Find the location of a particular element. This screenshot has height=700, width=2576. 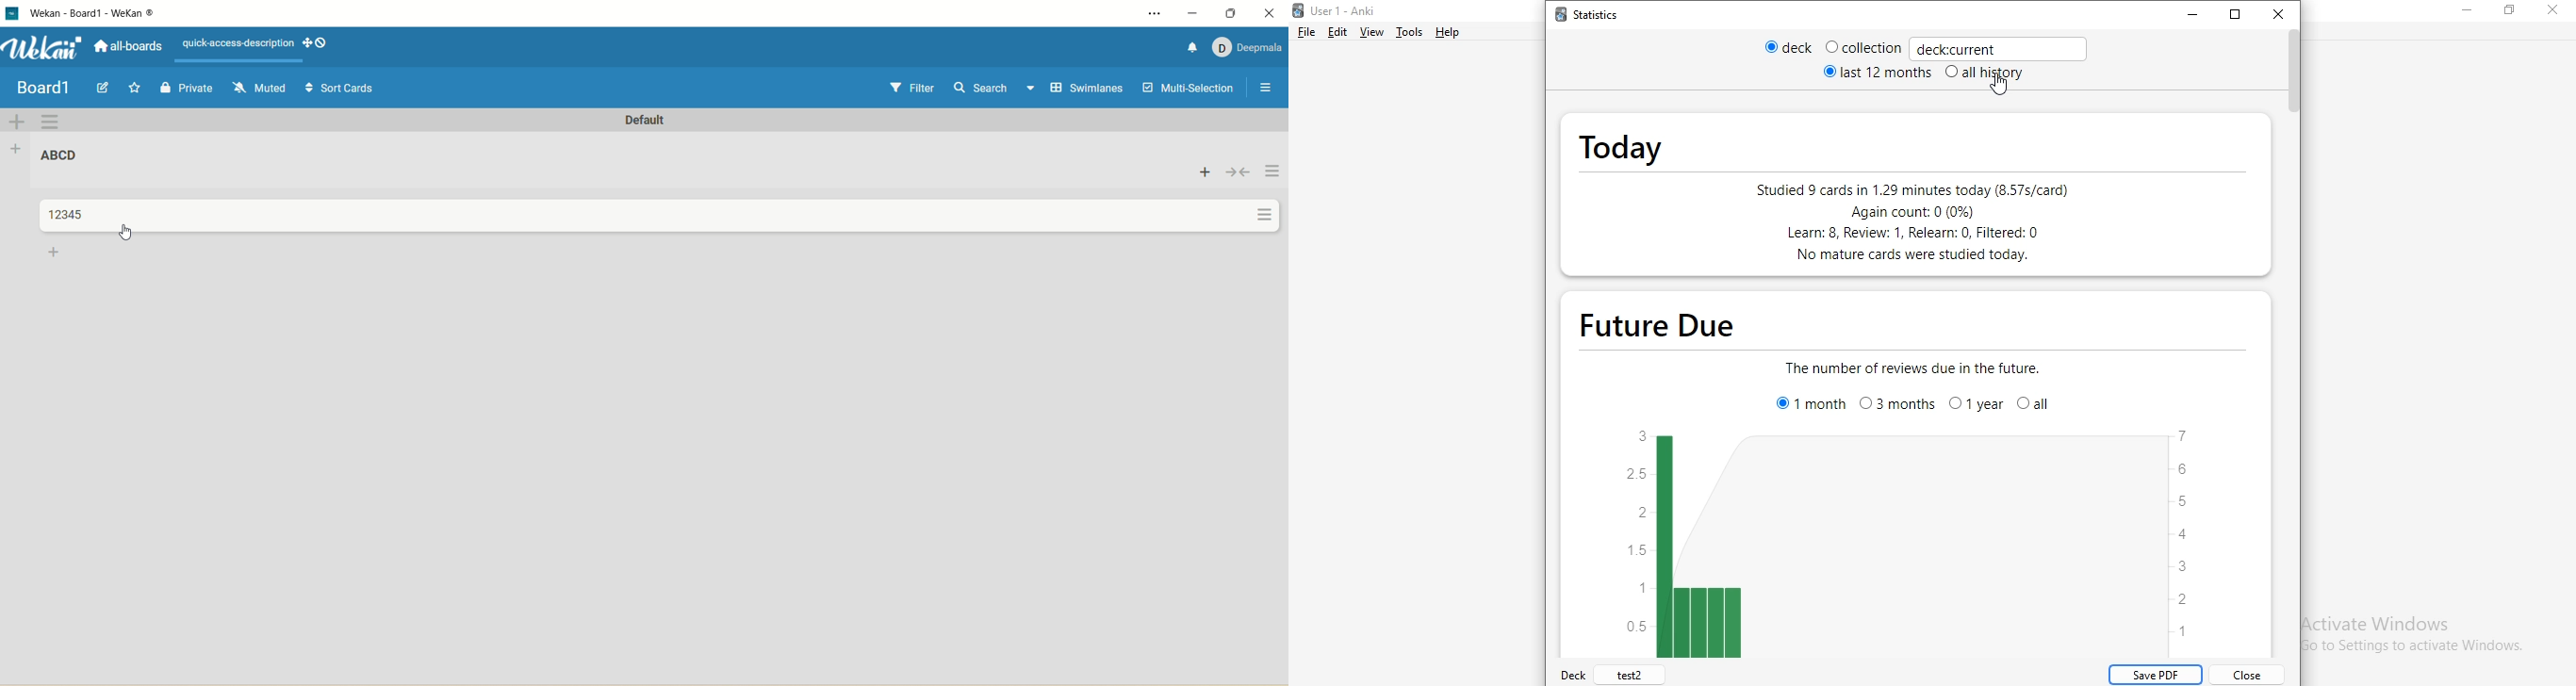

sort cards is located at coordinates (340, 90).